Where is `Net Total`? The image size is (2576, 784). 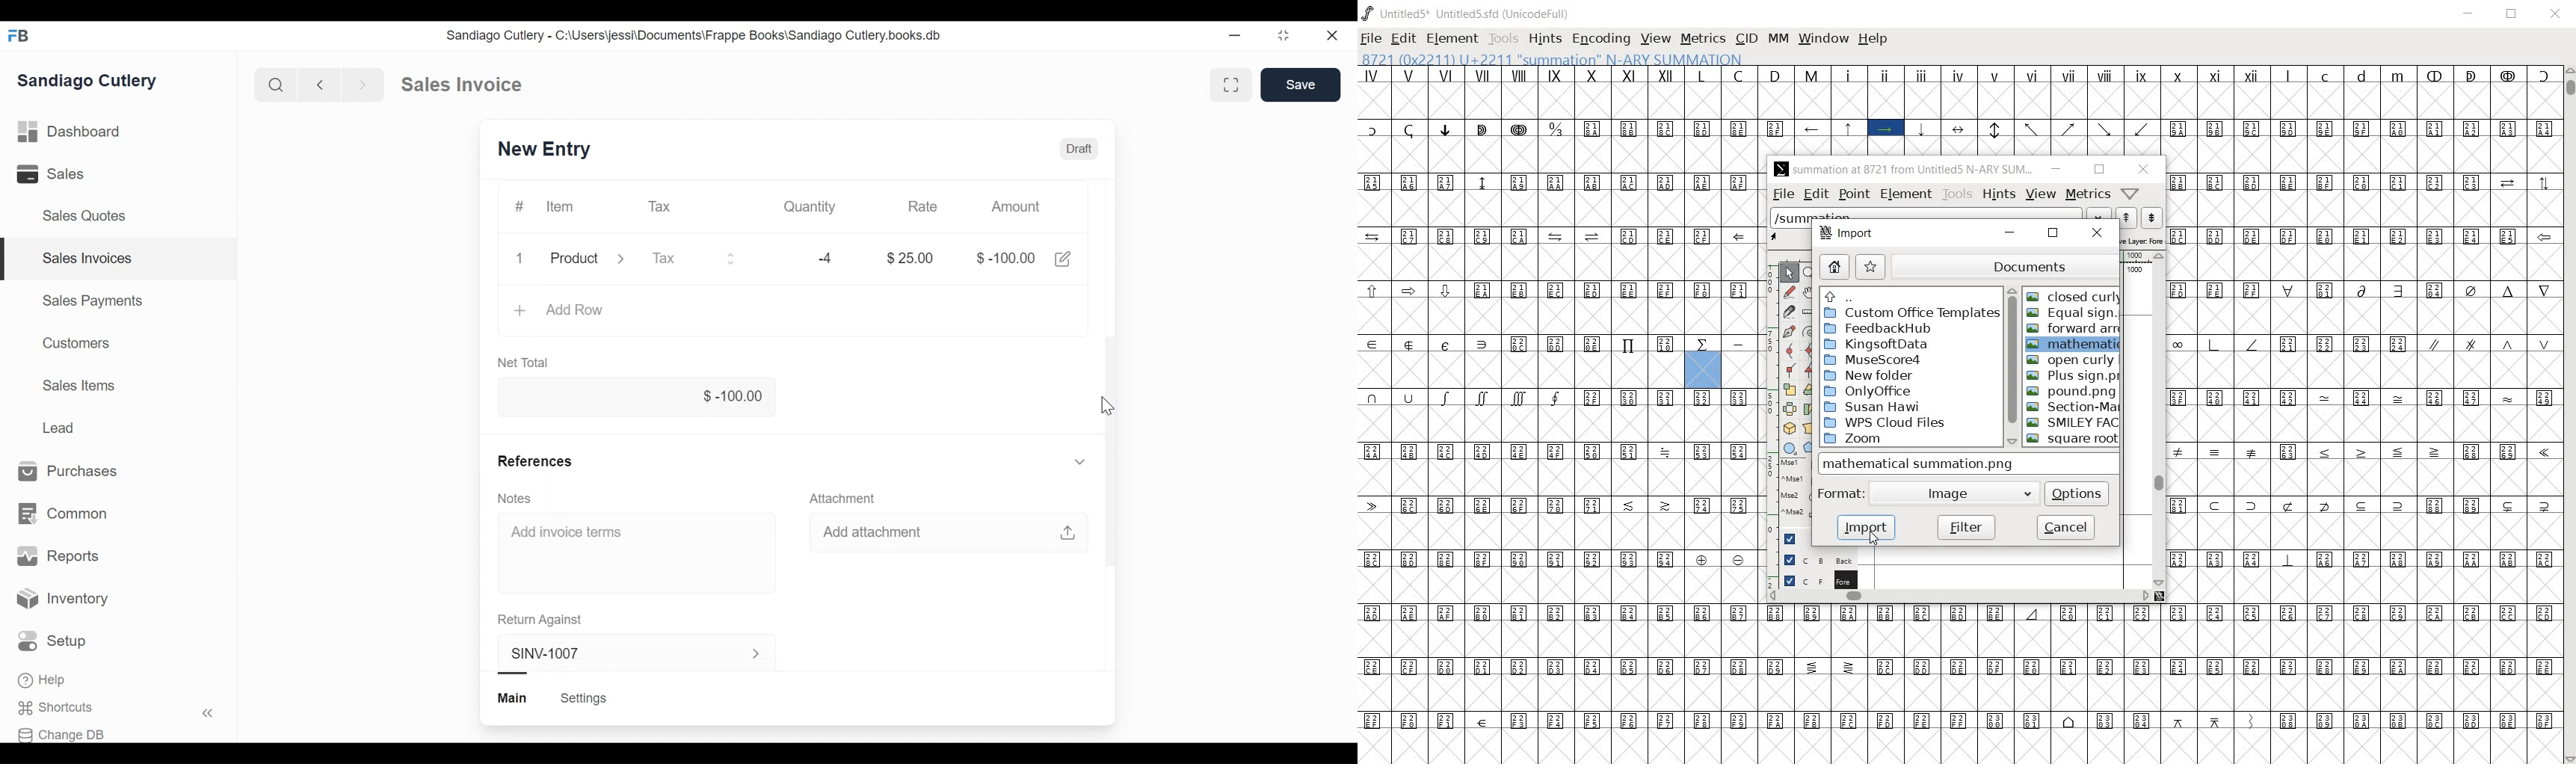
Net Total is located at coordinates (526, 361).